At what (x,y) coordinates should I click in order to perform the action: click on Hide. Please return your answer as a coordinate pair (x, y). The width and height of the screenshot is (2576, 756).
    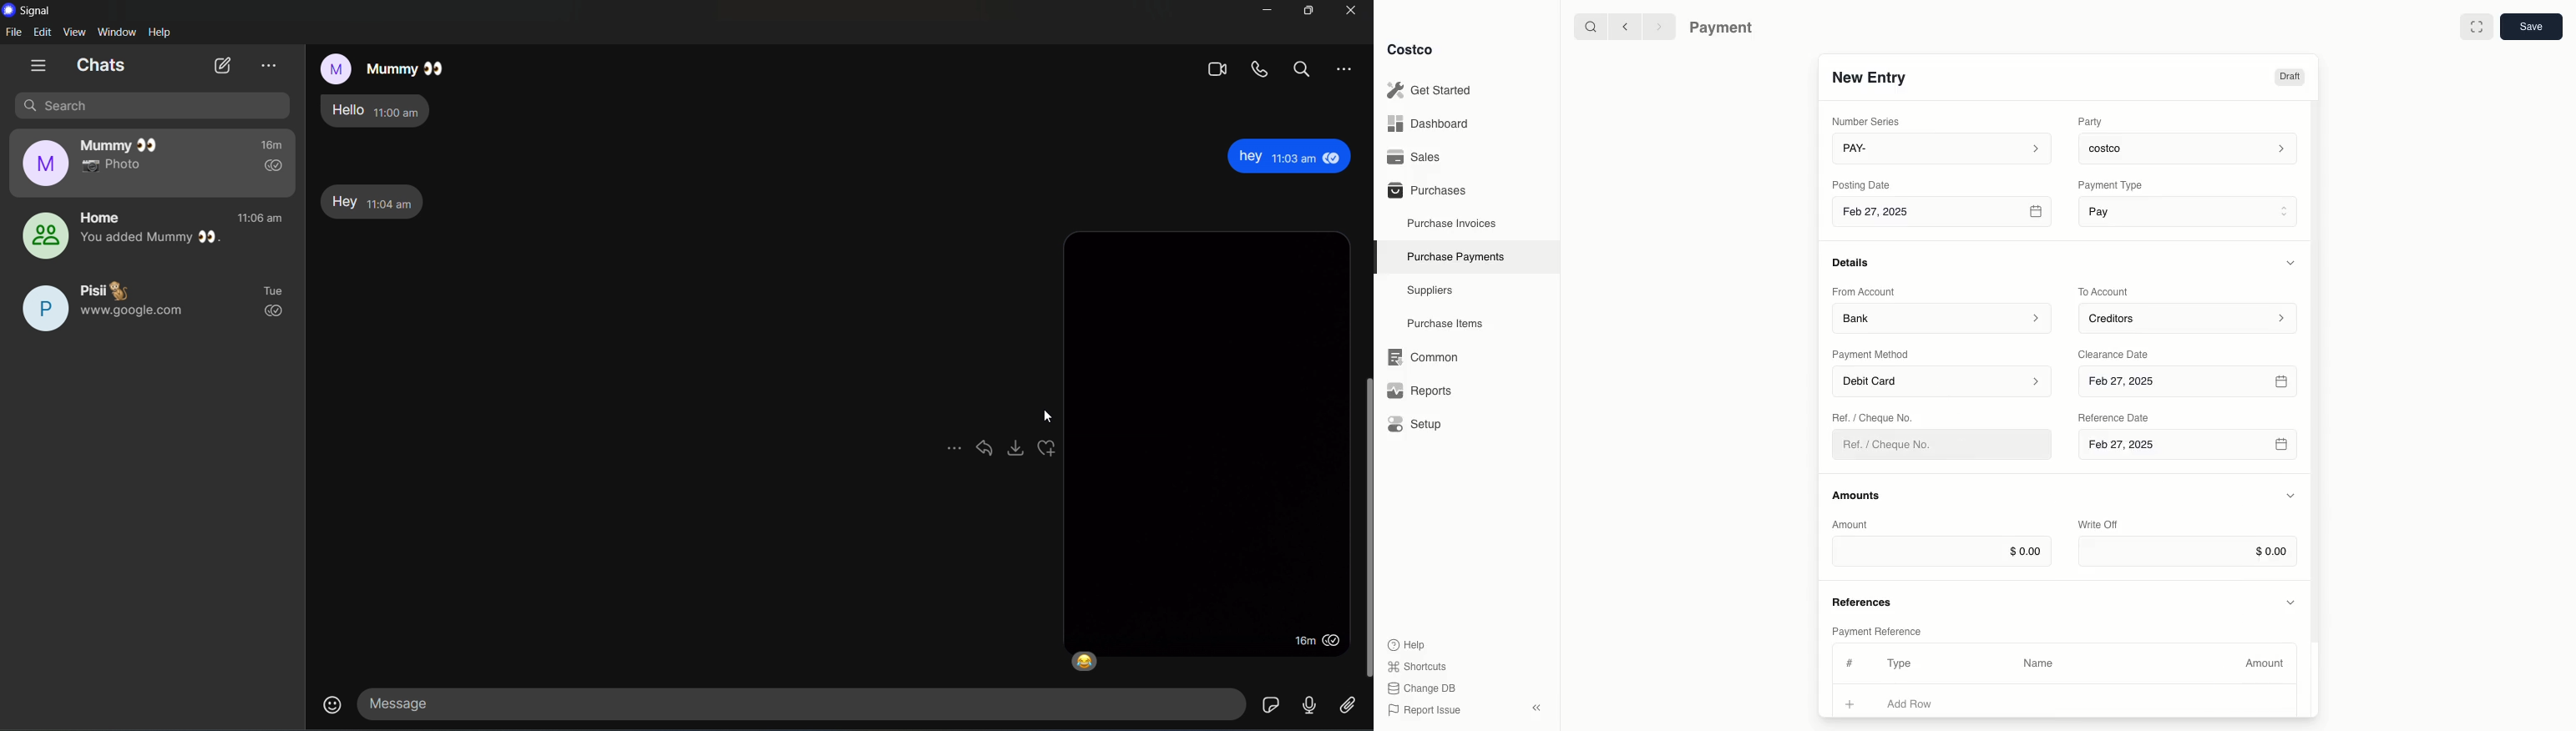
    Looking at the image, I should click on (2292, 601).